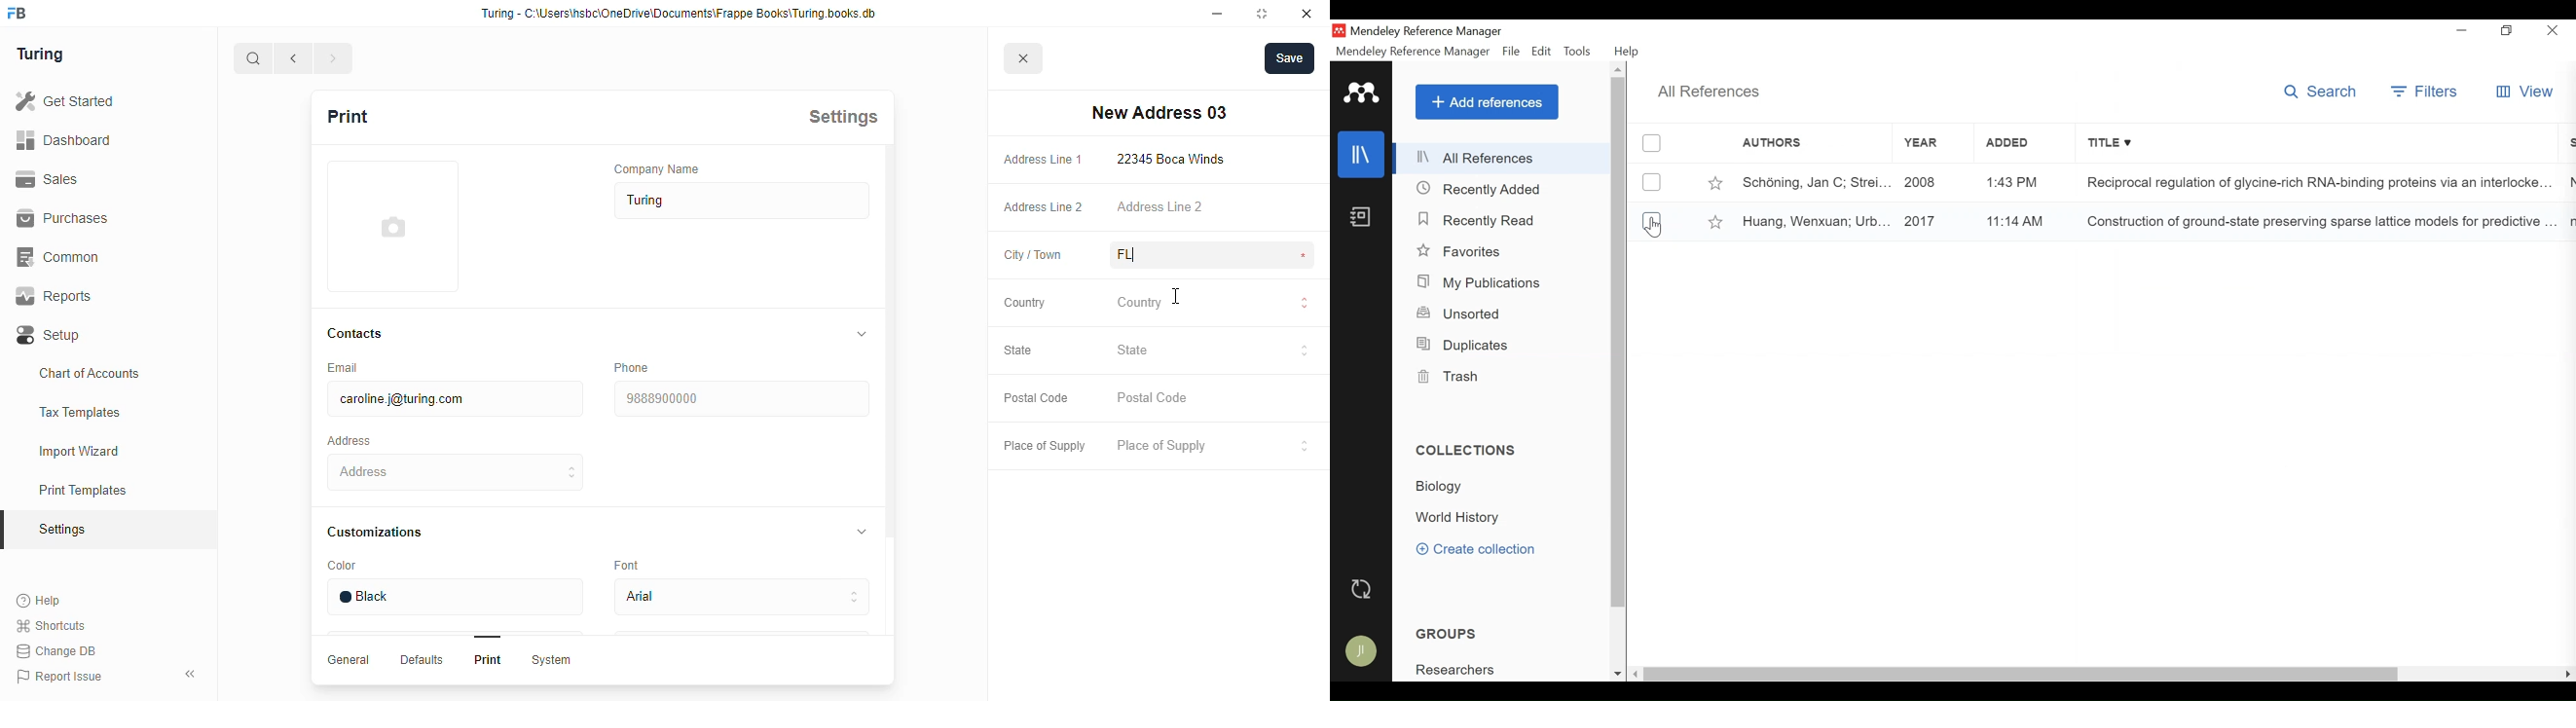  Describe the element at coordinates (1044, 207) in the screenshot. I see `address line 2` at that location.